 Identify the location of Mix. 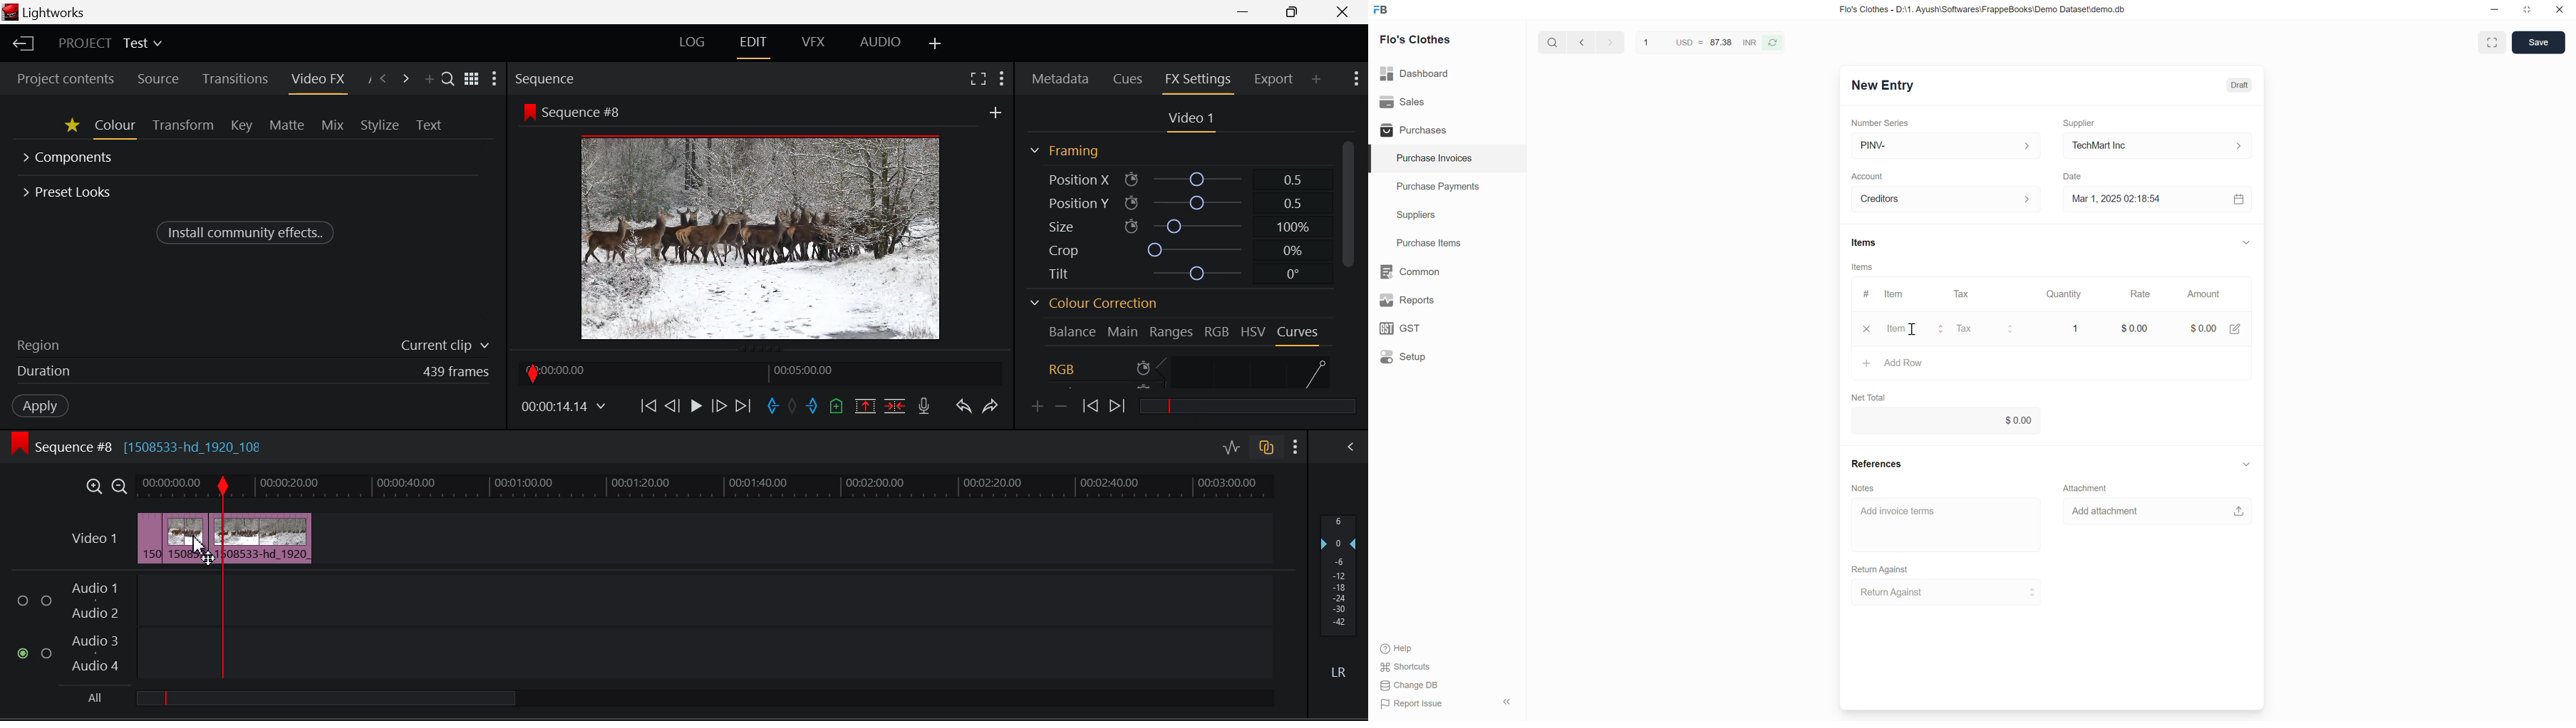
(333, 126).